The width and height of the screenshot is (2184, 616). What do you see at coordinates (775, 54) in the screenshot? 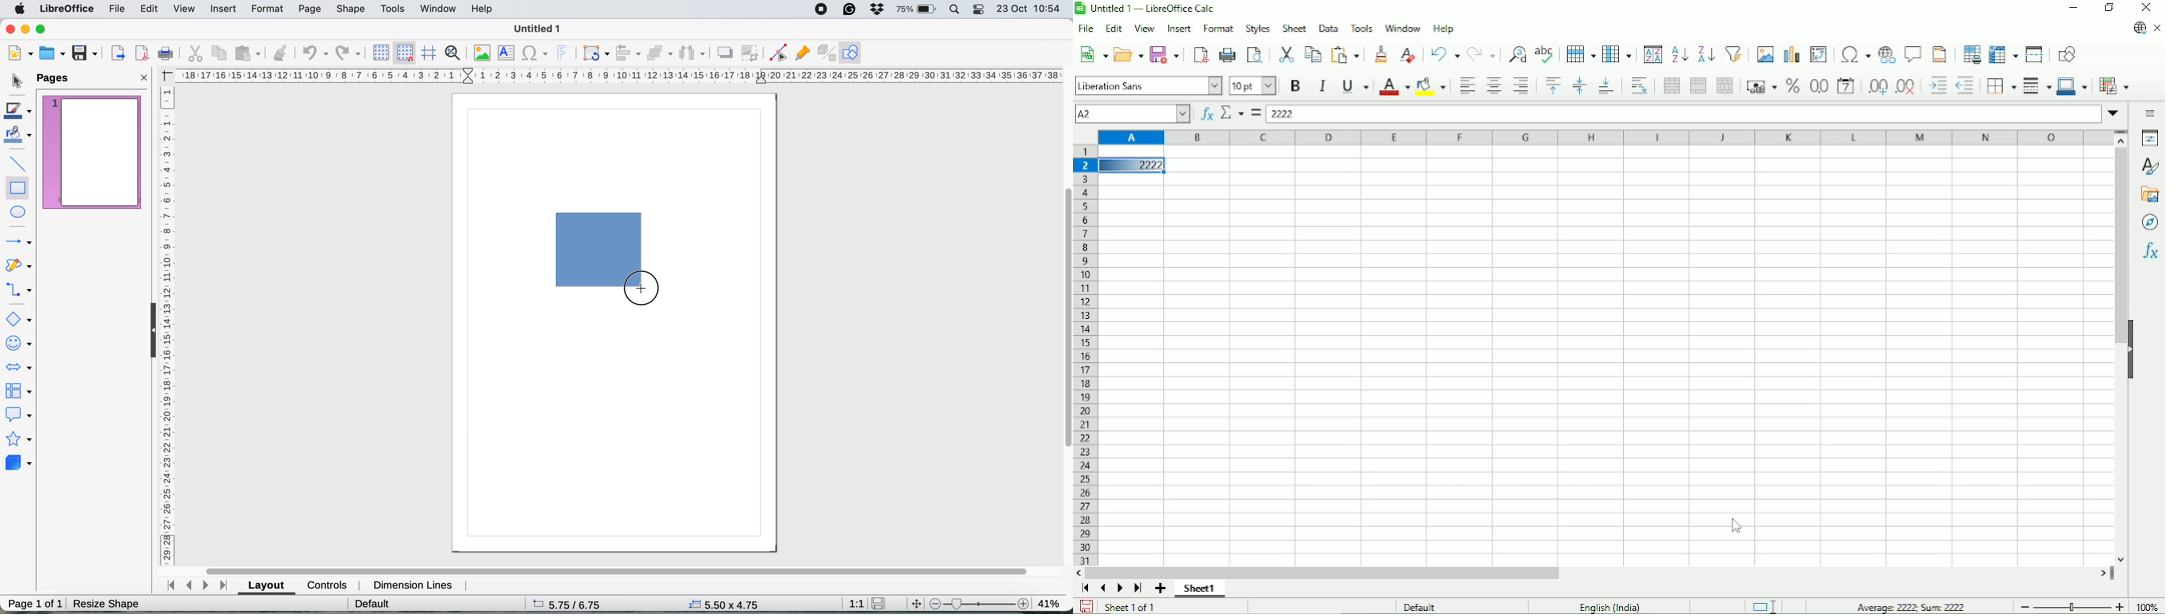
I see `toggle point edit mode` at bounding box center [775, 54].